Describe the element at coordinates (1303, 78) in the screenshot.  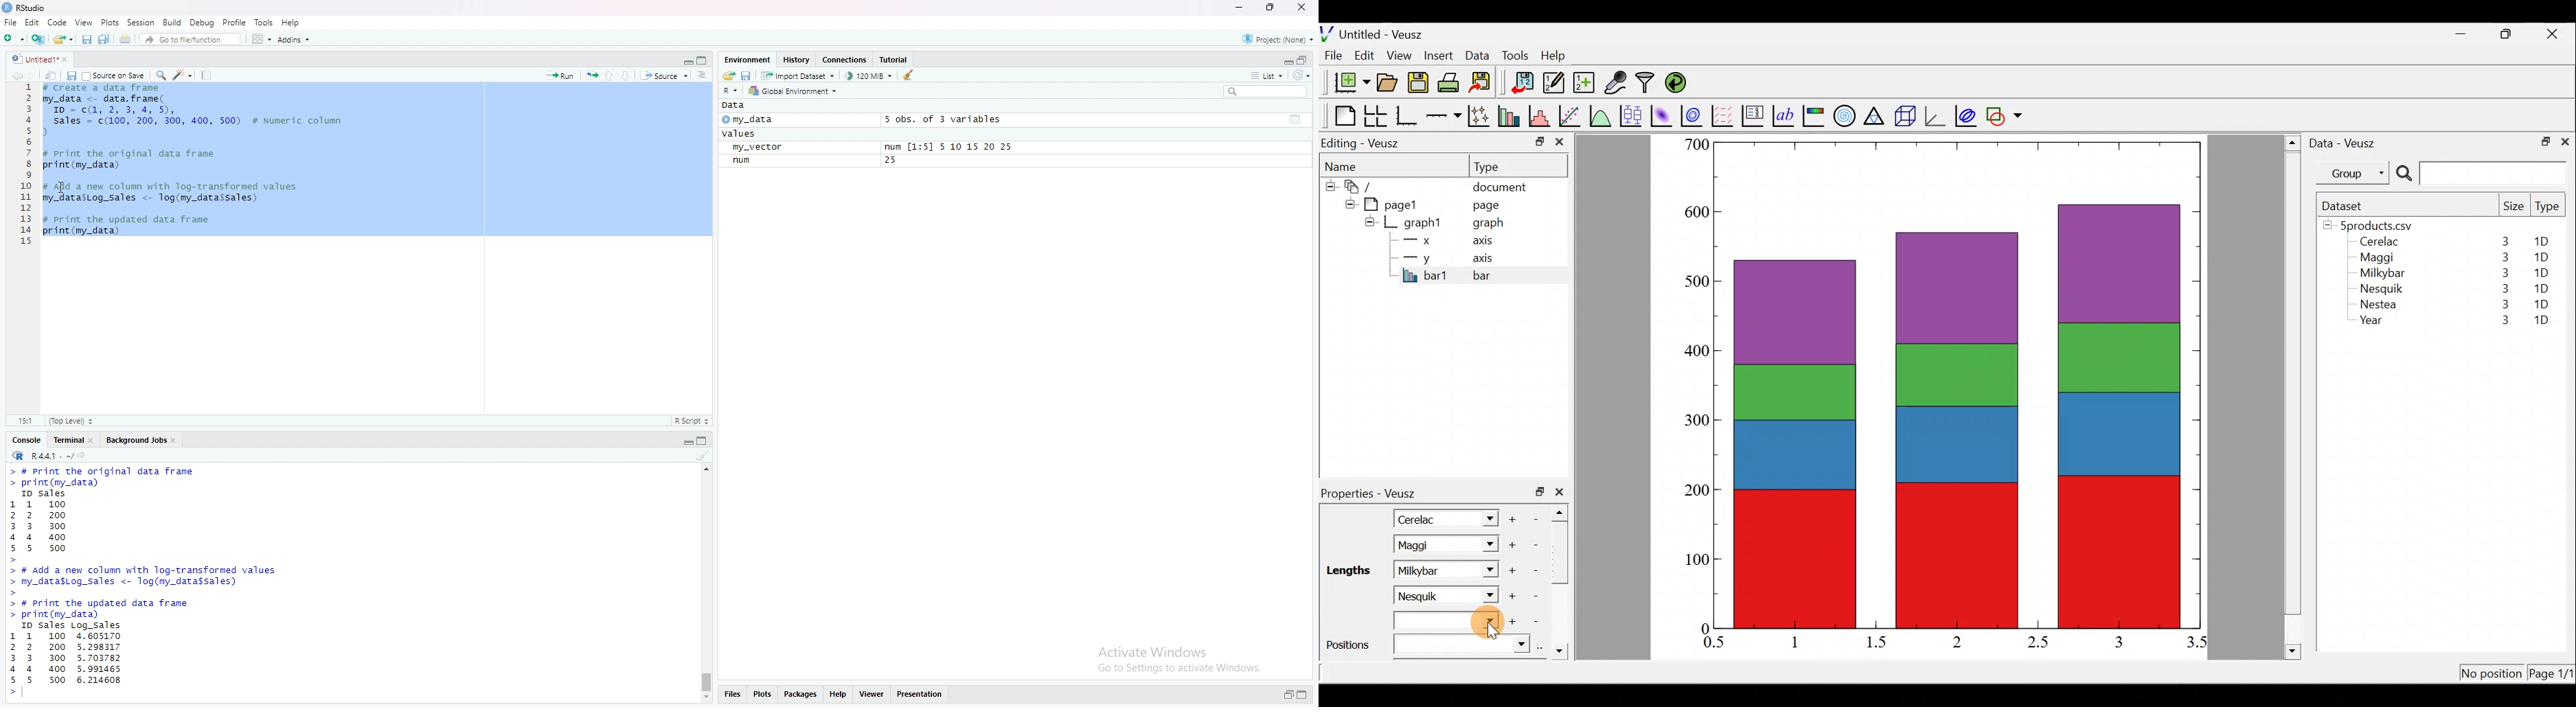
I see `refresh options` at that location.